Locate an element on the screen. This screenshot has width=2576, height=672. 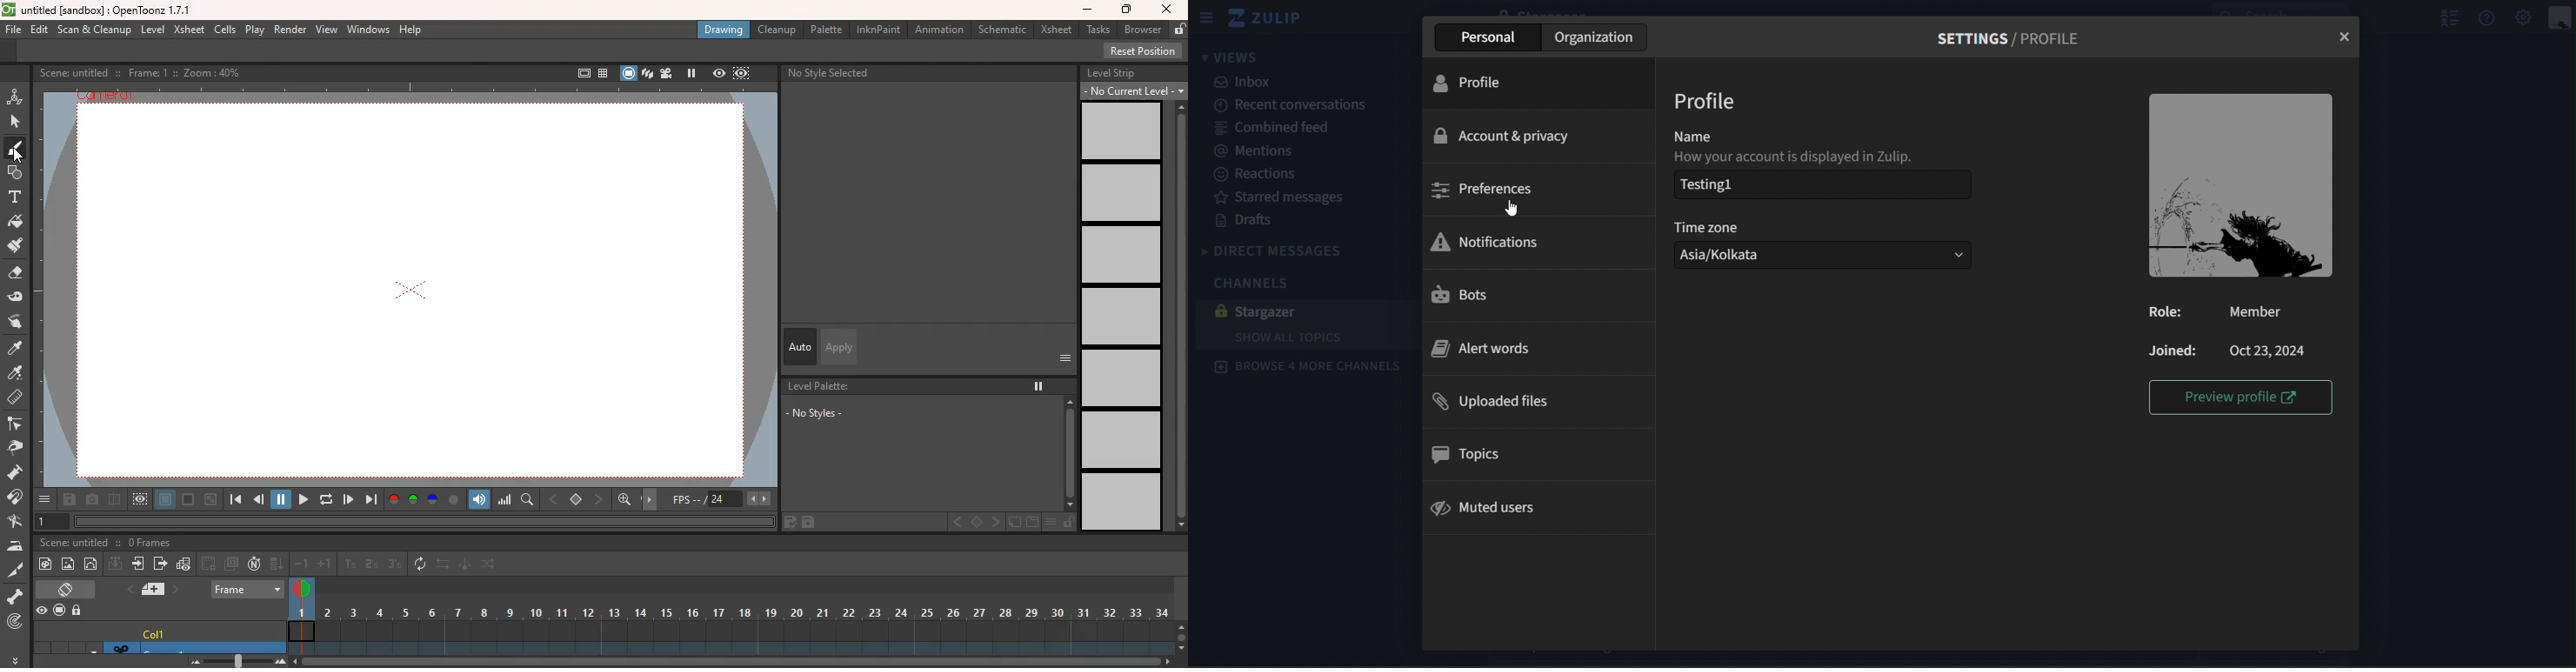
tasks is located at coordinates (1096, 30).